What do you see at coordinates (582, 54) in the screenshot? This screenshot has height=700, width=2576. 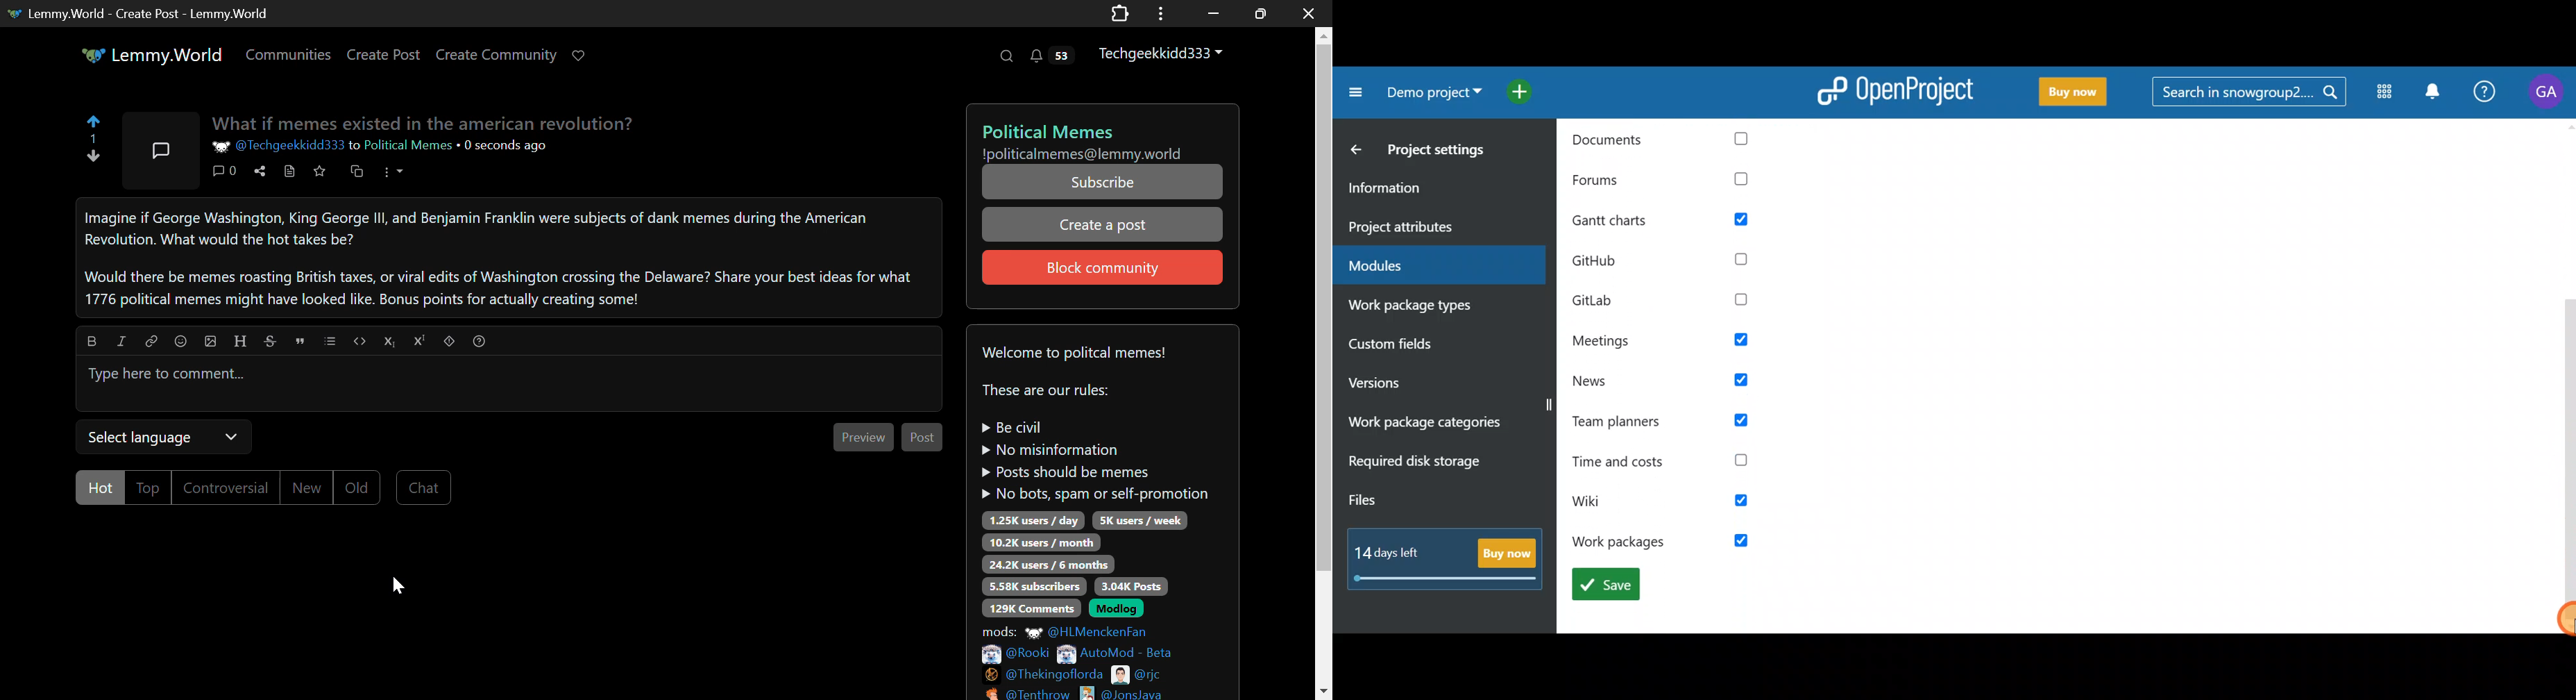 I see `Donate to Lemmy` at bounding box center [582, 54].